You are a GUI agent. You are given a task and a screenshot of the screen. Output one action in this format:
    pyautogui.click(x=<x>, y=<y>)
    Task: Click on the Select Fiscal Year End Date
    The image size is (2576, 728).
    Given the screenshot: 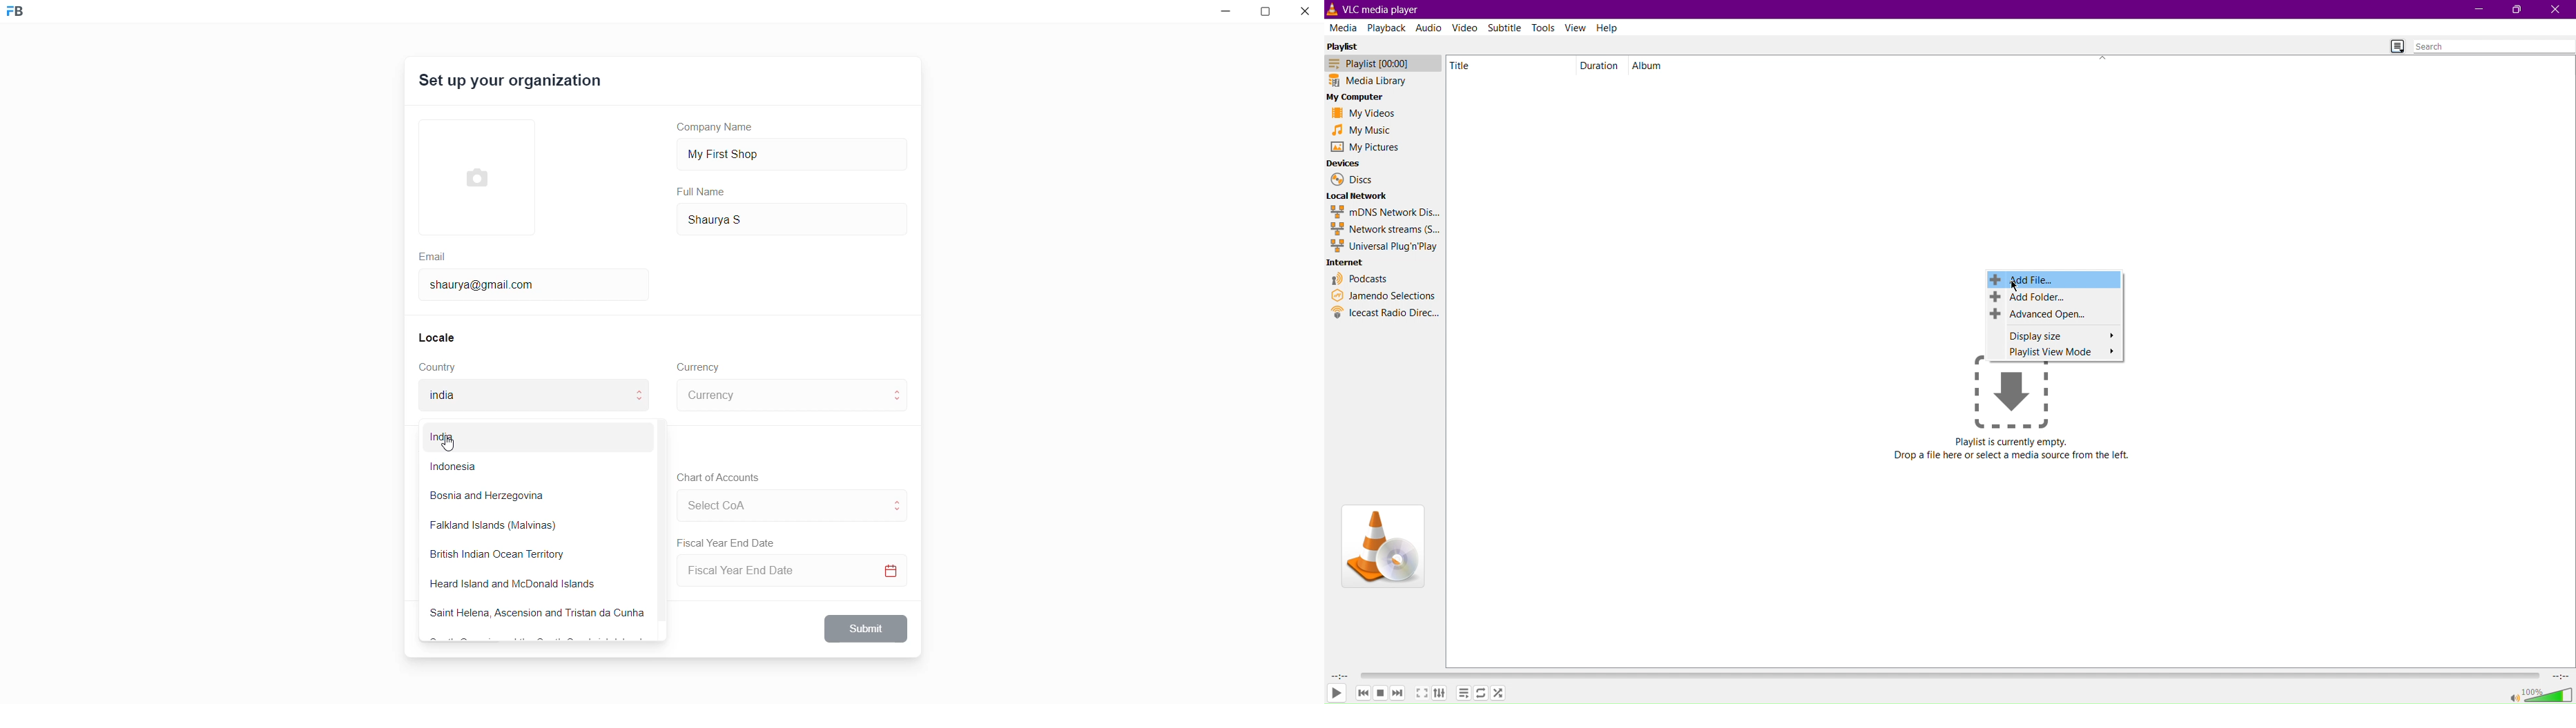 What is the action you would take?
    pyautogui.click(x=796, y=574)
    